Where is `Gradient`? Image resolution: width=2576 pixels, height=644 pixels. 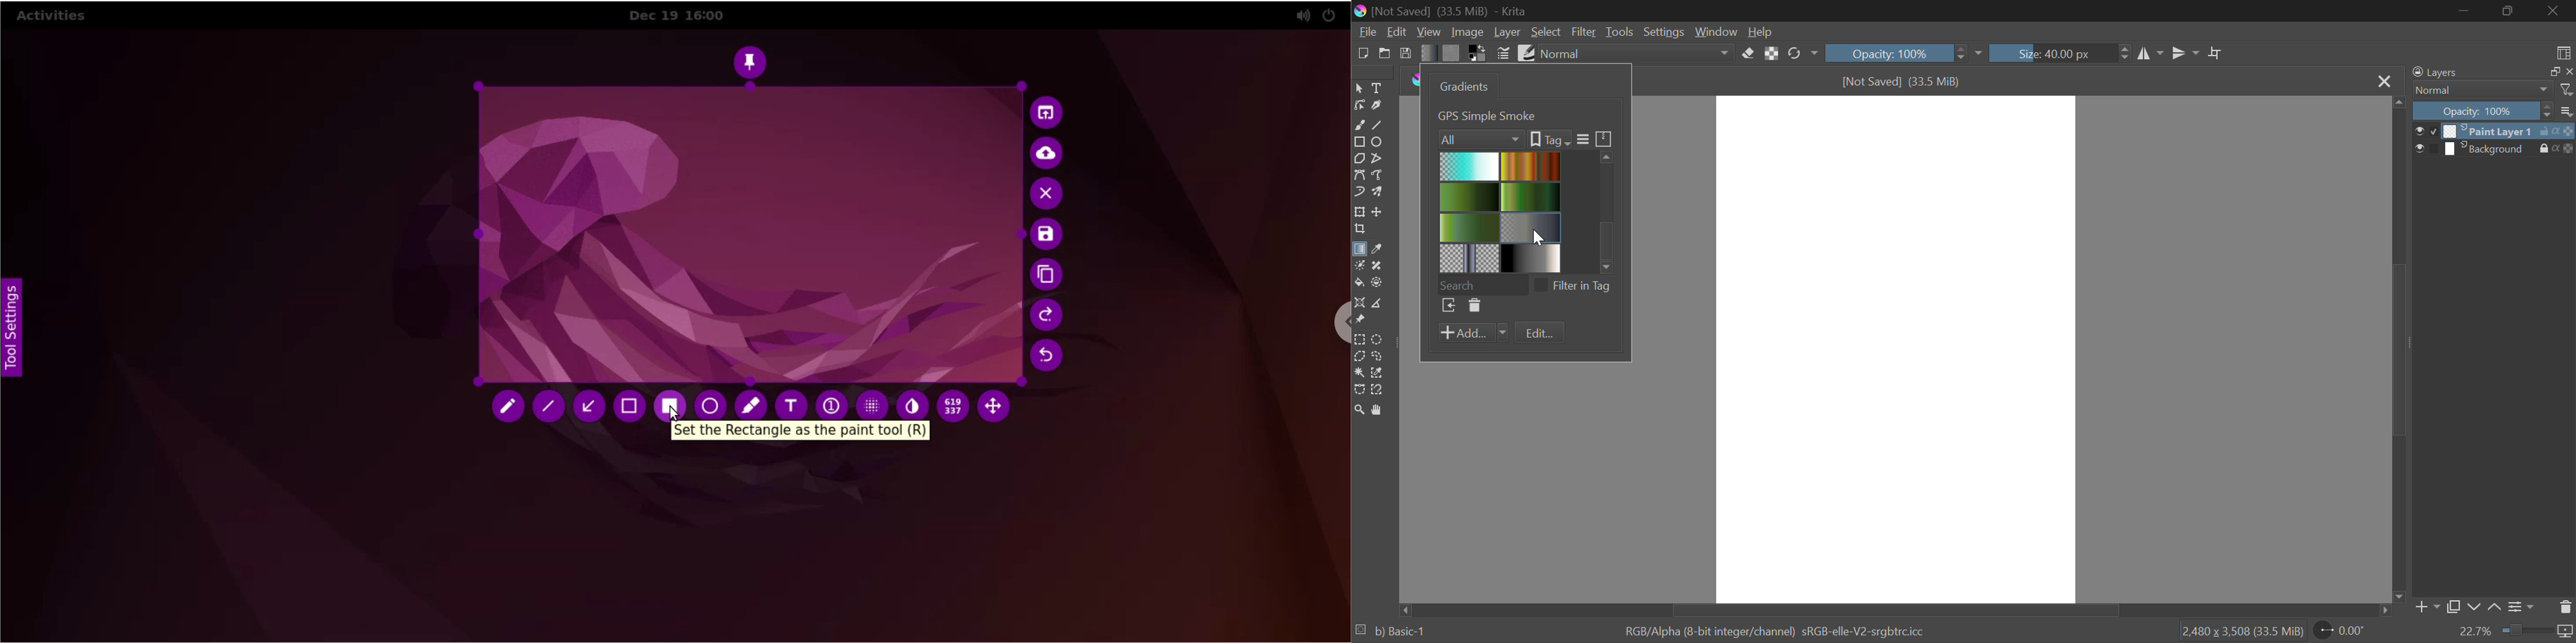
Gradient is located at coordinates (1429, 52).